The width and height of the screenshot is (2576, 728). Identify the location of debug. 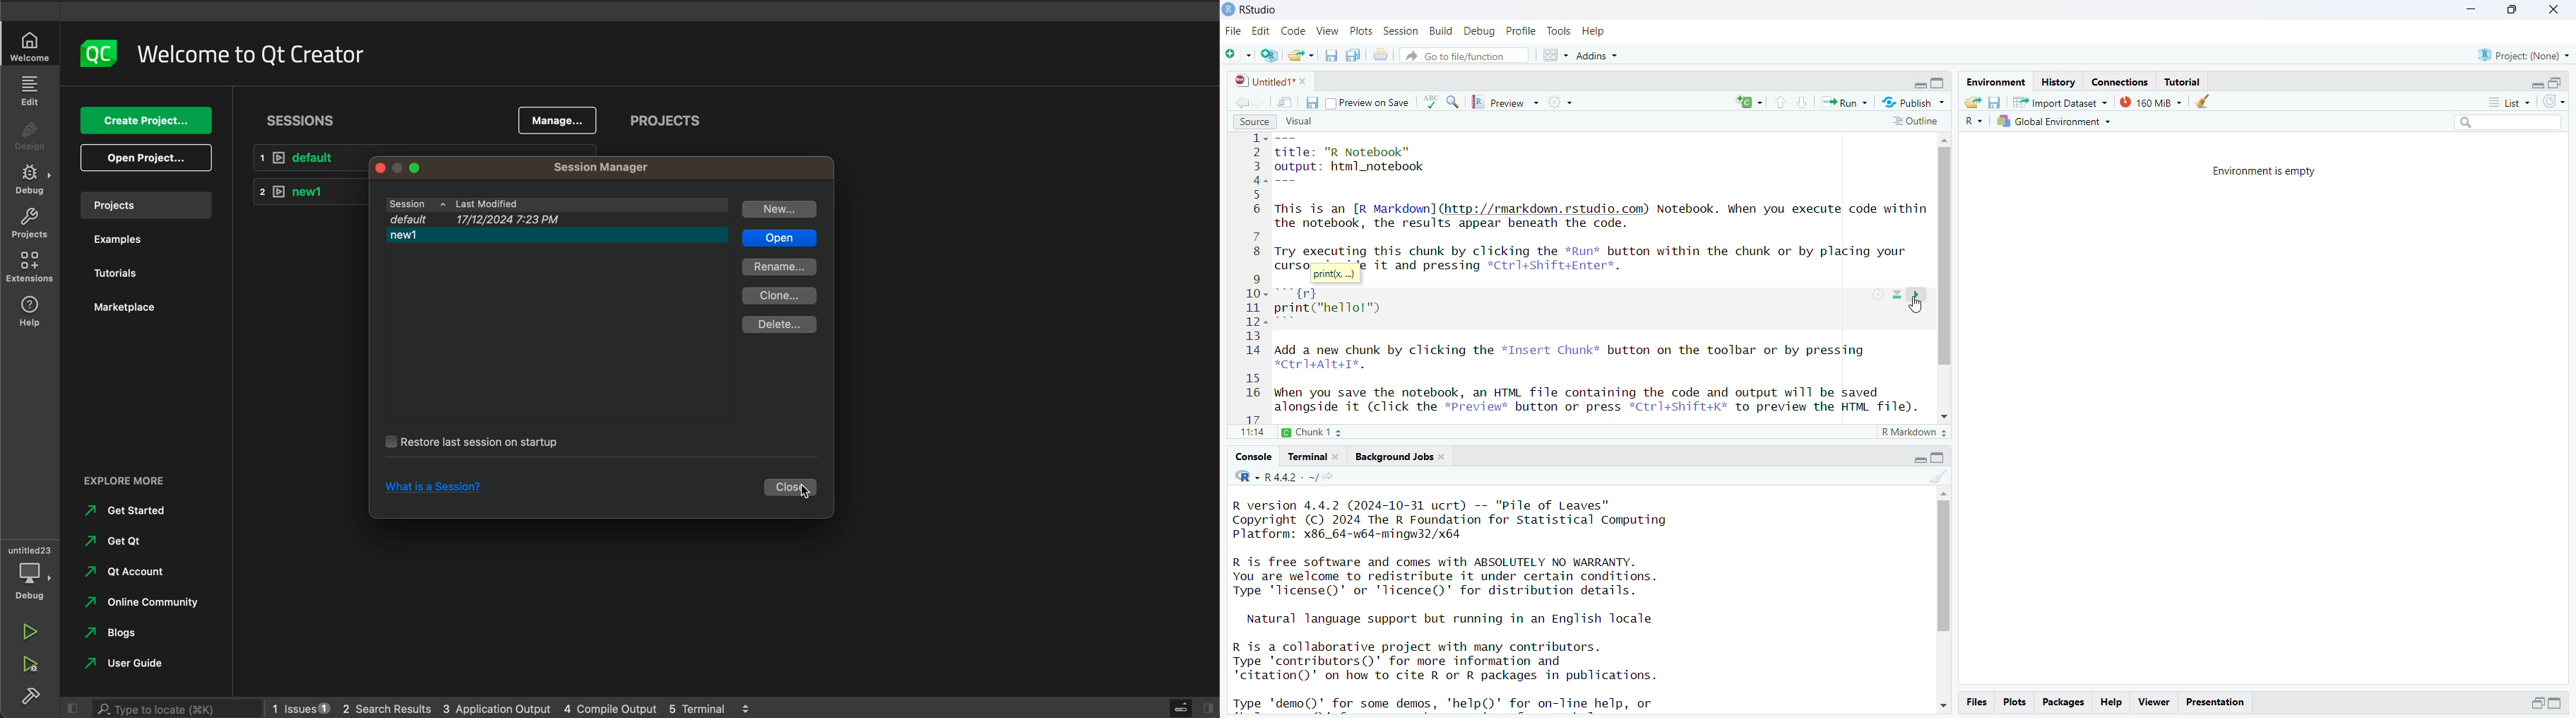
(1481, 32).